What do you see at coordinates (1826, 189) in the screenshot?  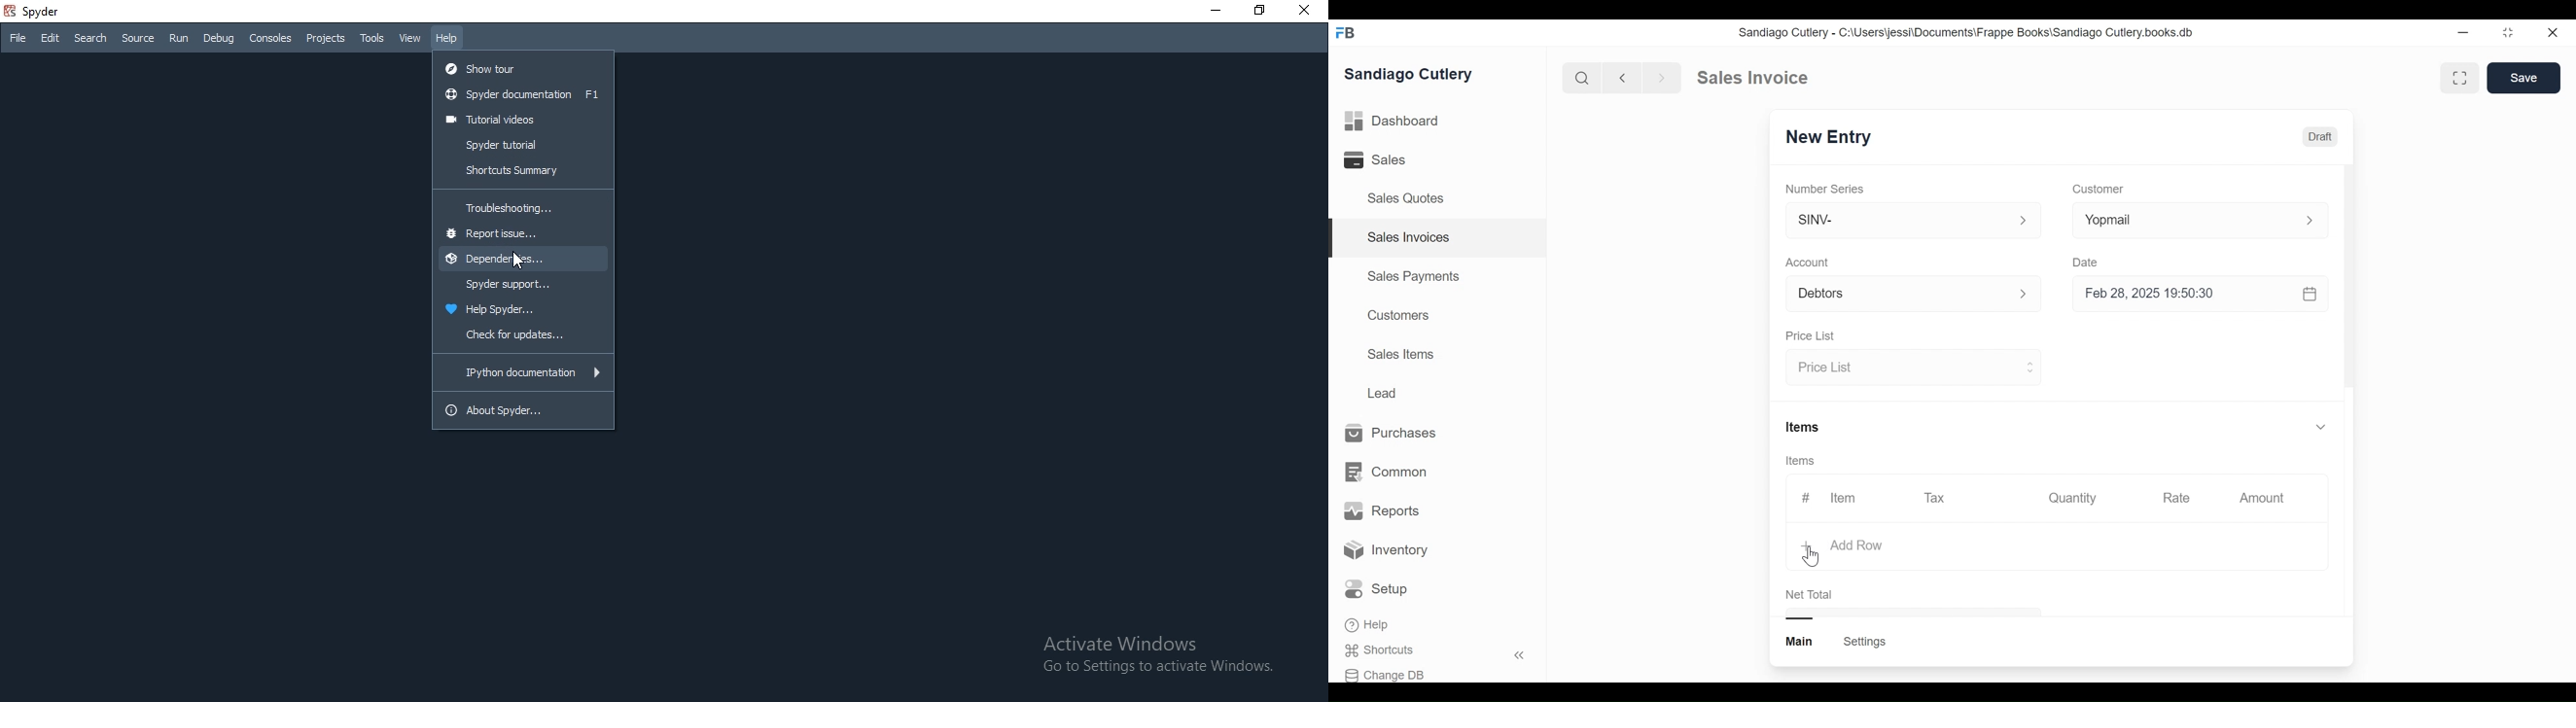 I see `Number Series` at bounding box center [1826, 189].